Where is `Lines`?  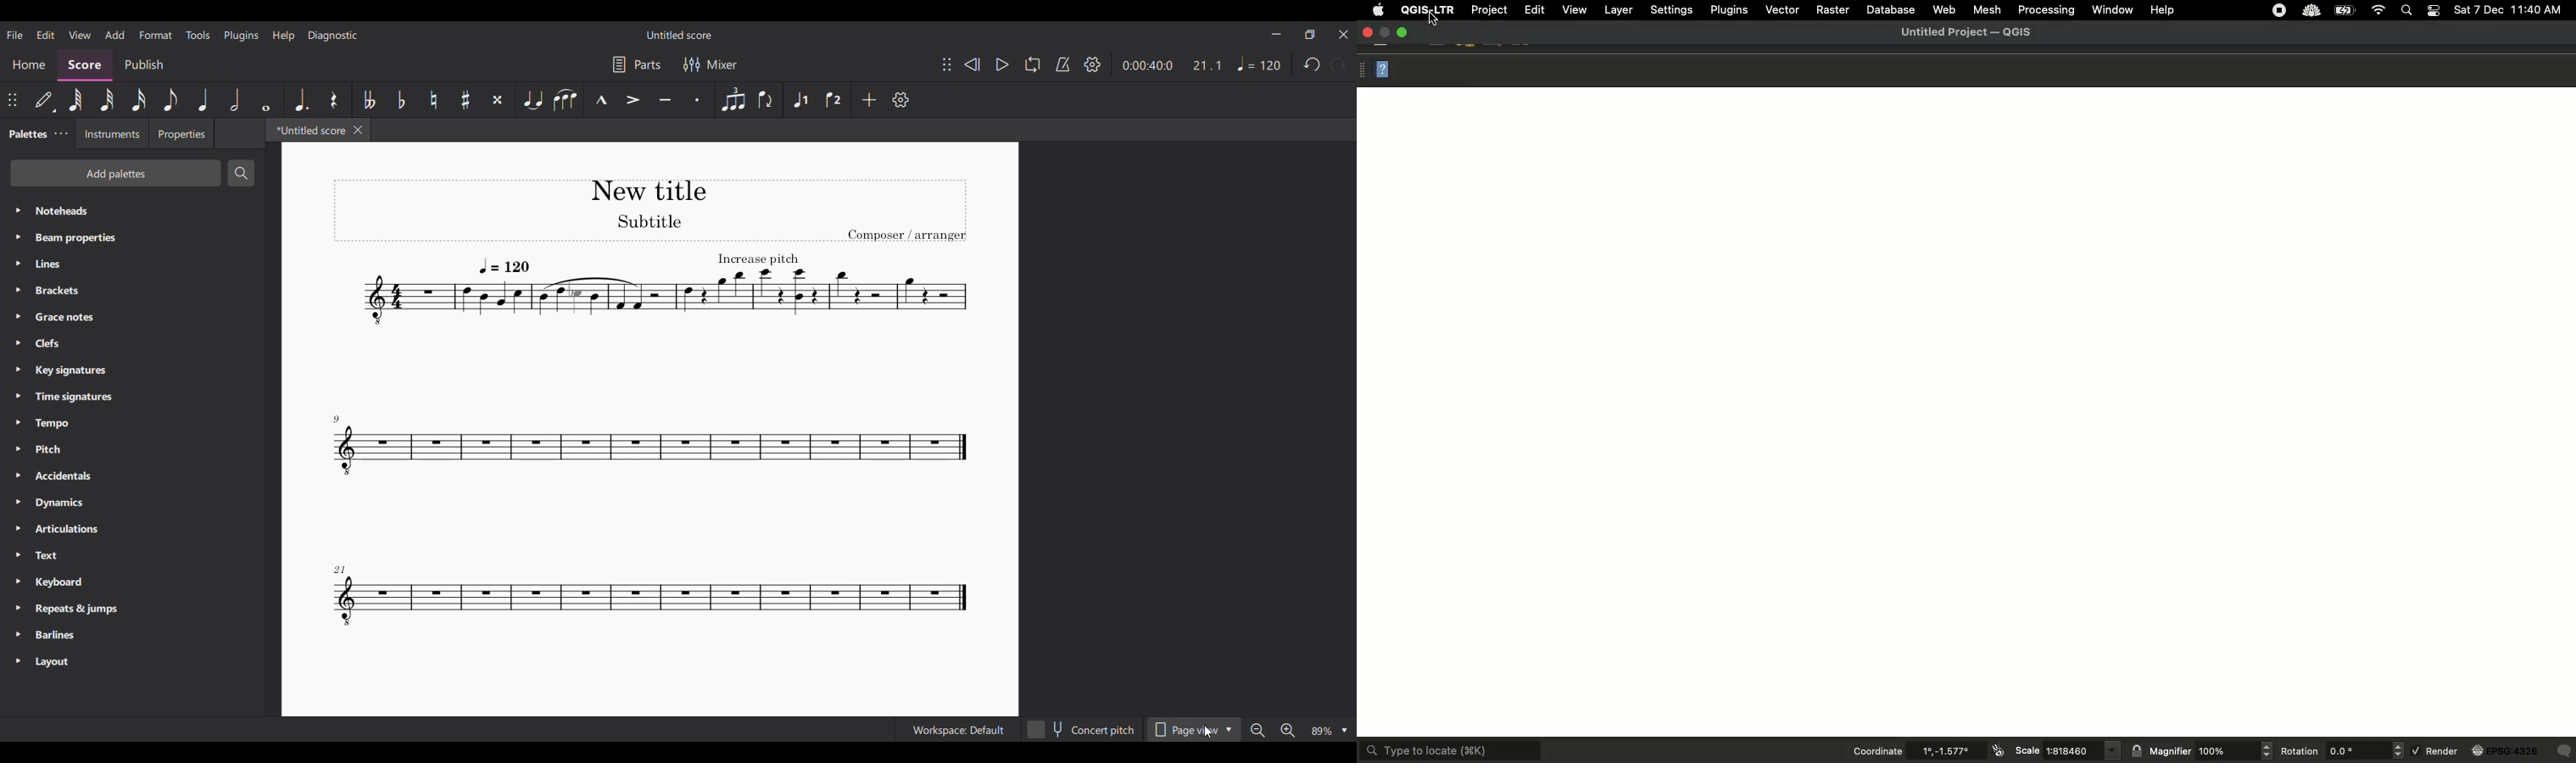 Lines is located at coordinates (134, 264).